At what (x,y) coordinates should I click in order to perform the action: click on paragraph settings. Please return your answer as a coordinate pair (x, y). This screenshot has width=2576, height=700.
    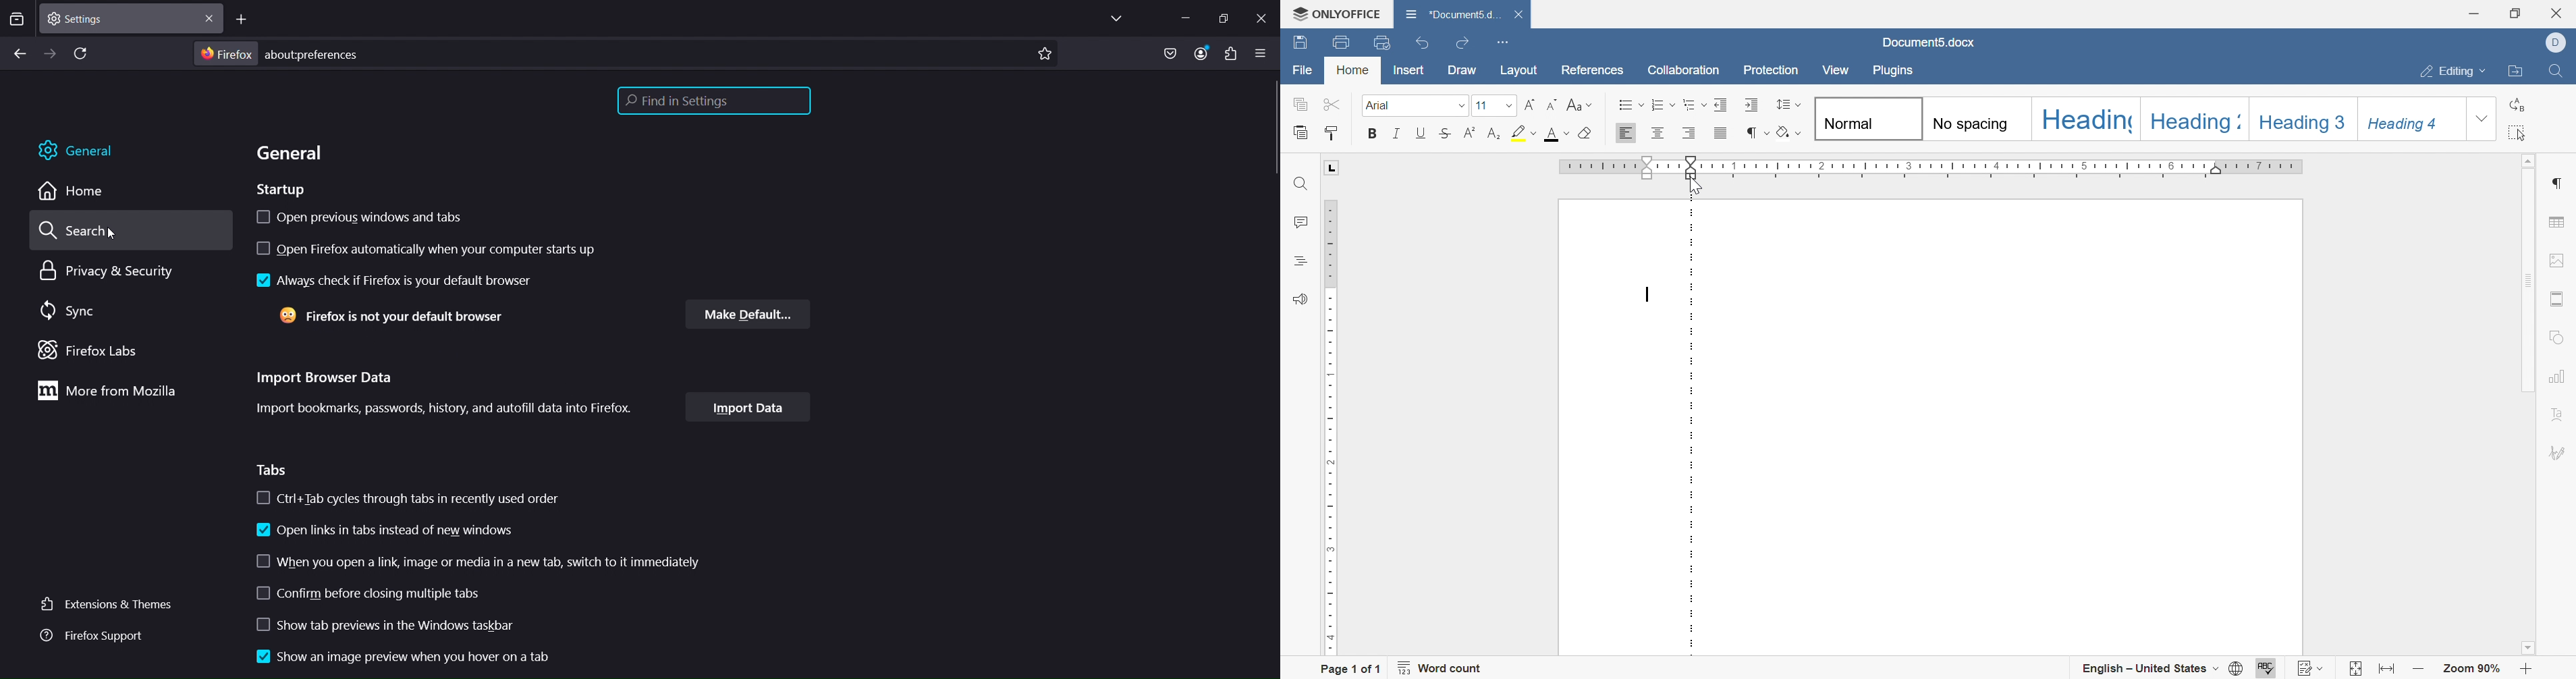
    Looking at the image, I should click on (2559, 181).